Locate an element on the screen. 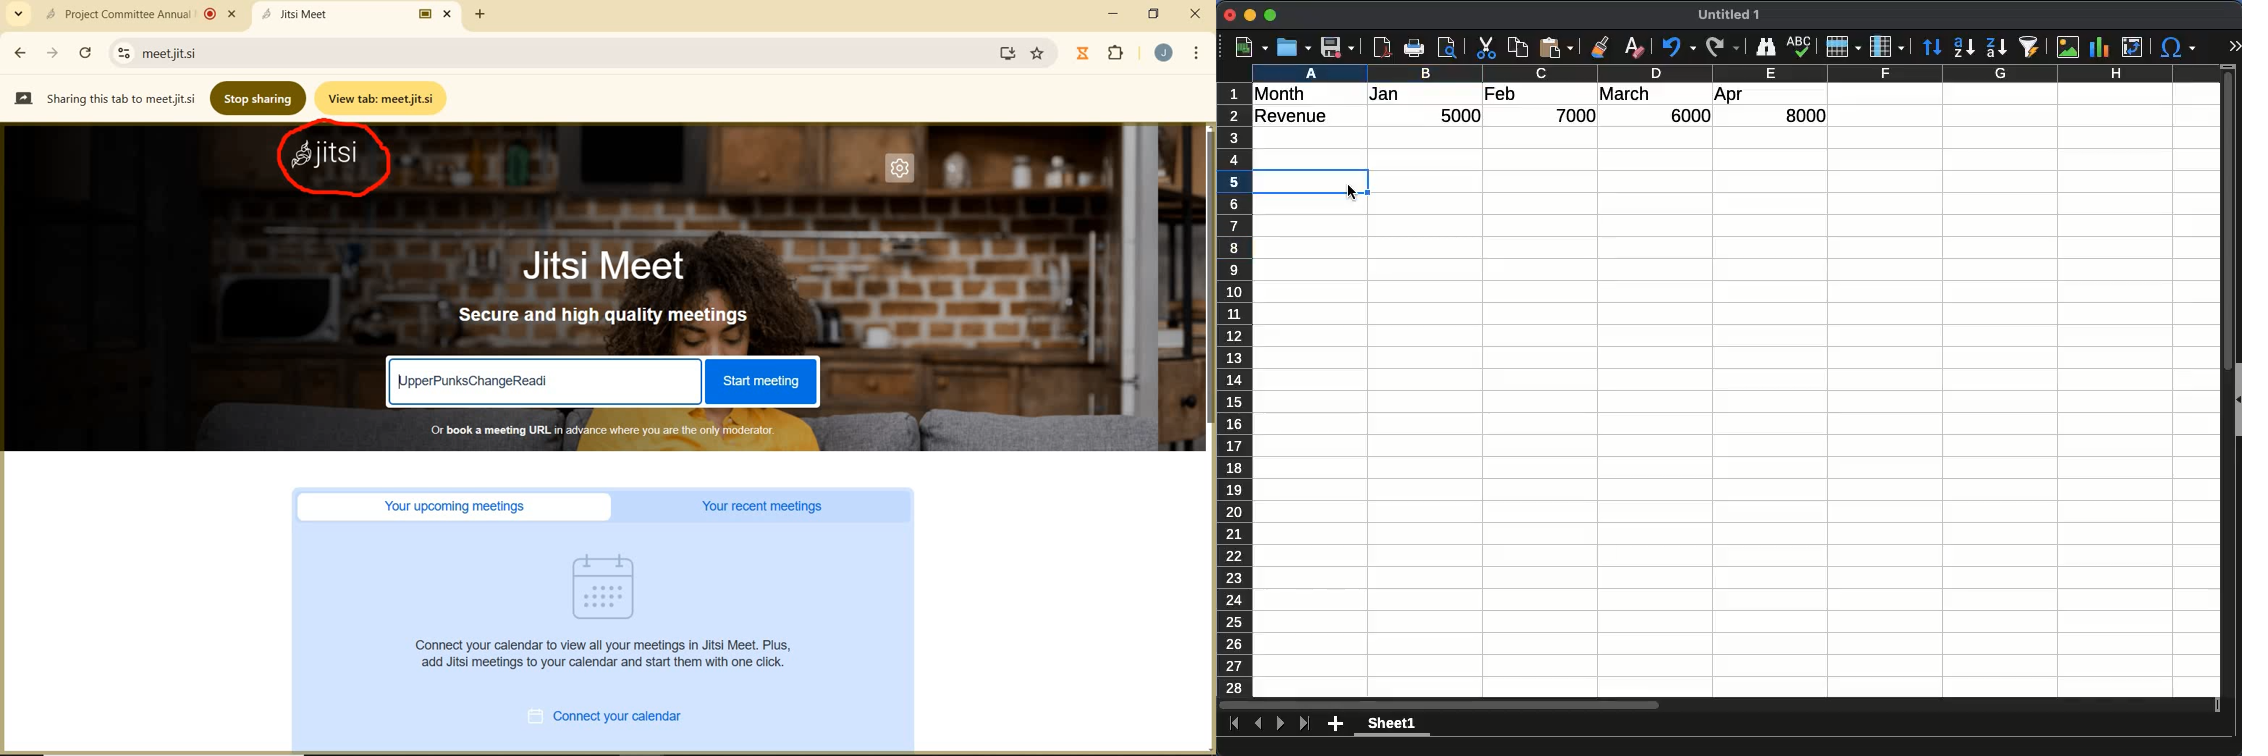 The height and width of the screenshot is (756, 2268). SETTINGS is located at coordinates (904, 172).